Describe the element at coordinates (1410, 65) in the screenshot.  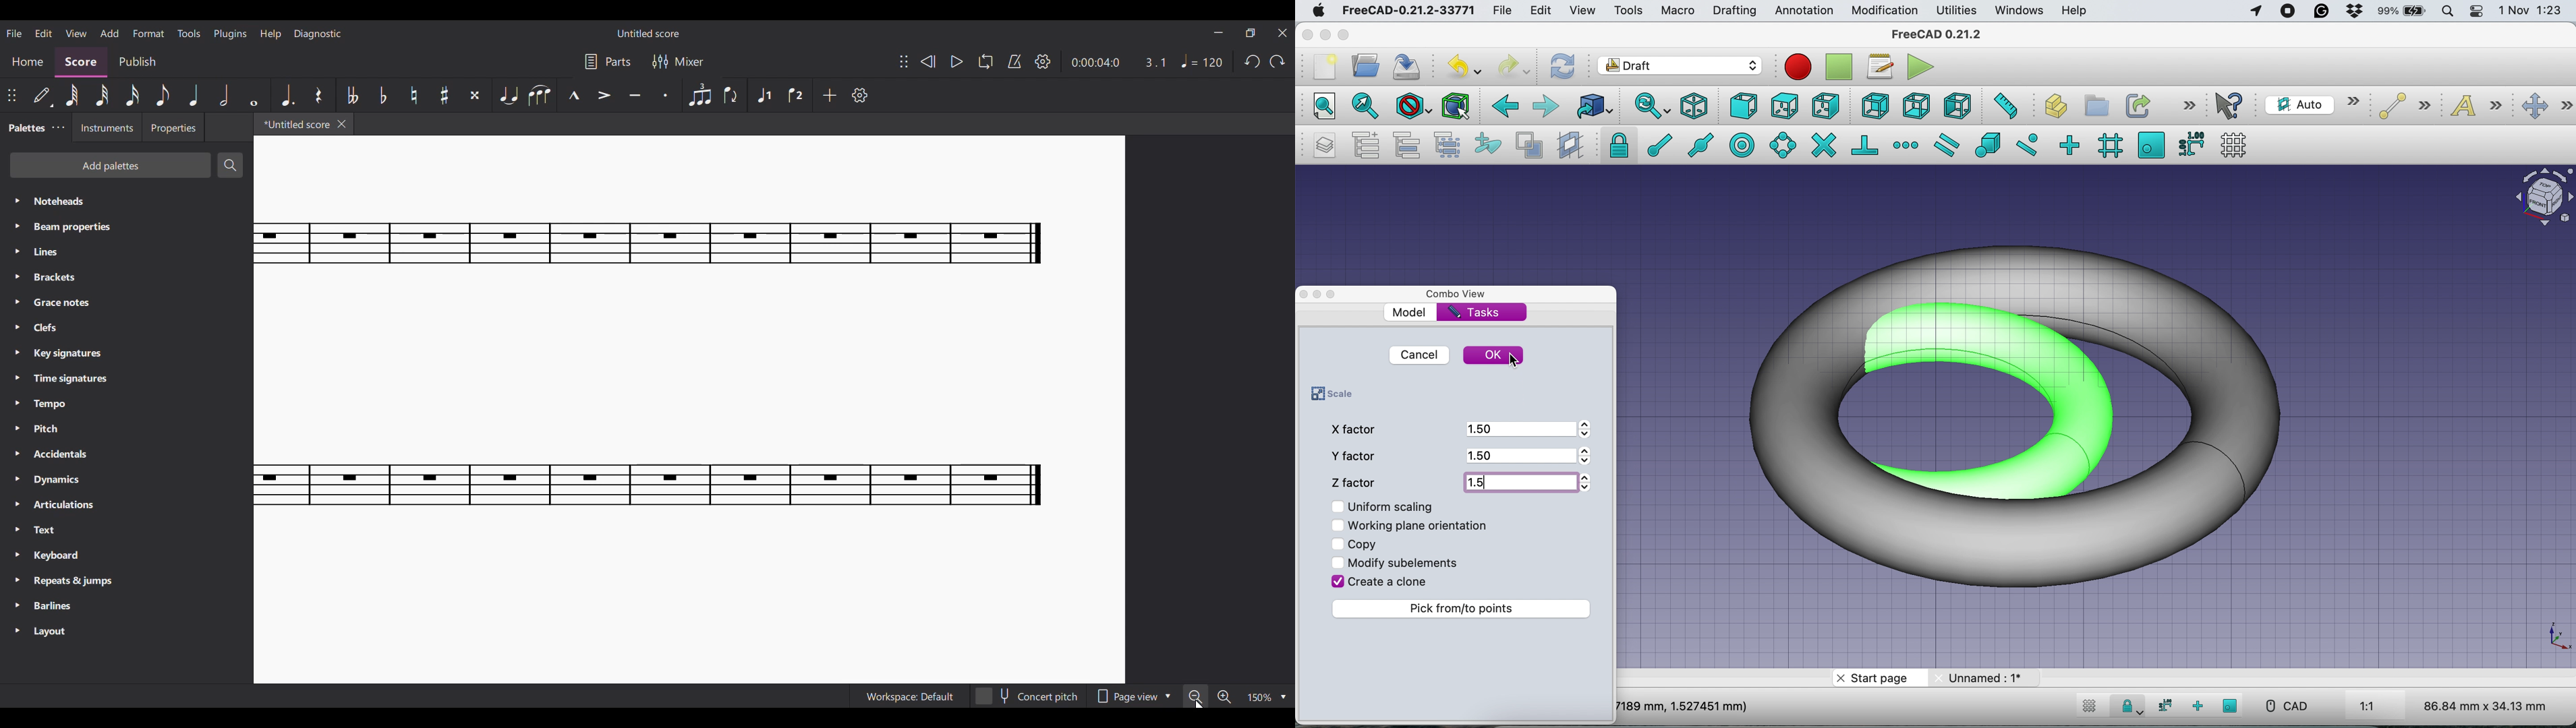
I see `save` at that location.